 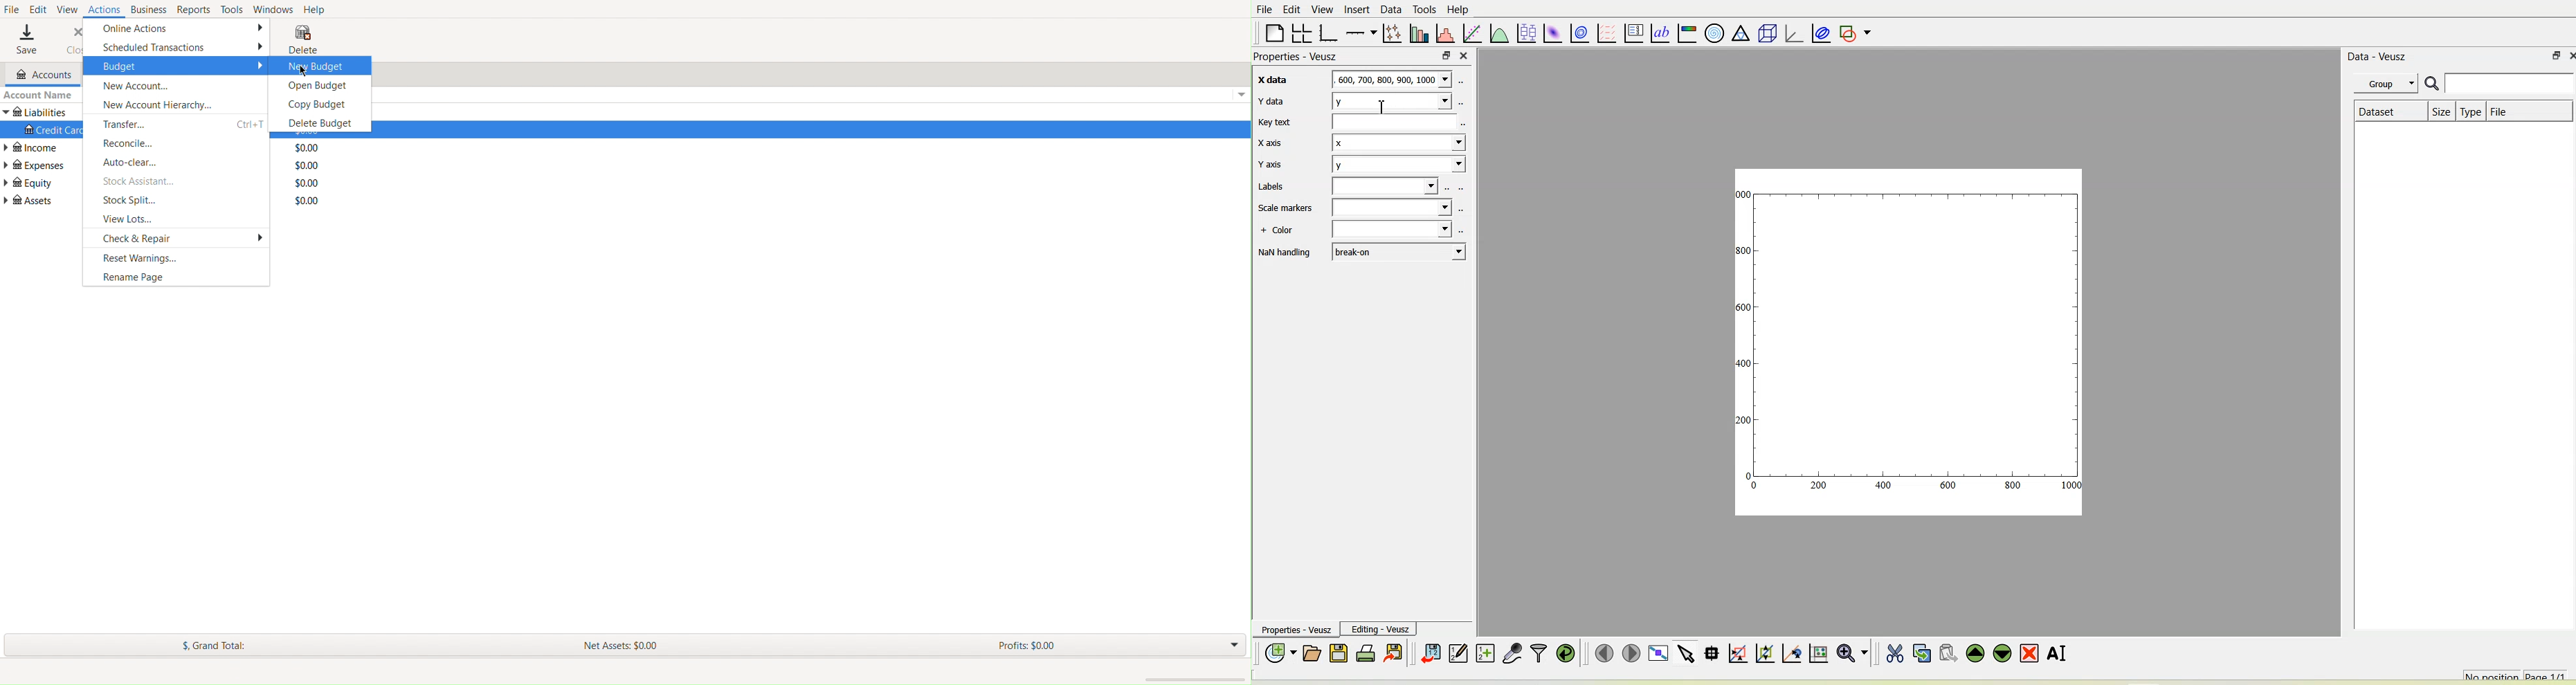 What do you see at coordinates (1976, 653) in the screenshot?
I see `Move the selected widget up` at bounding box center [1976, 653].